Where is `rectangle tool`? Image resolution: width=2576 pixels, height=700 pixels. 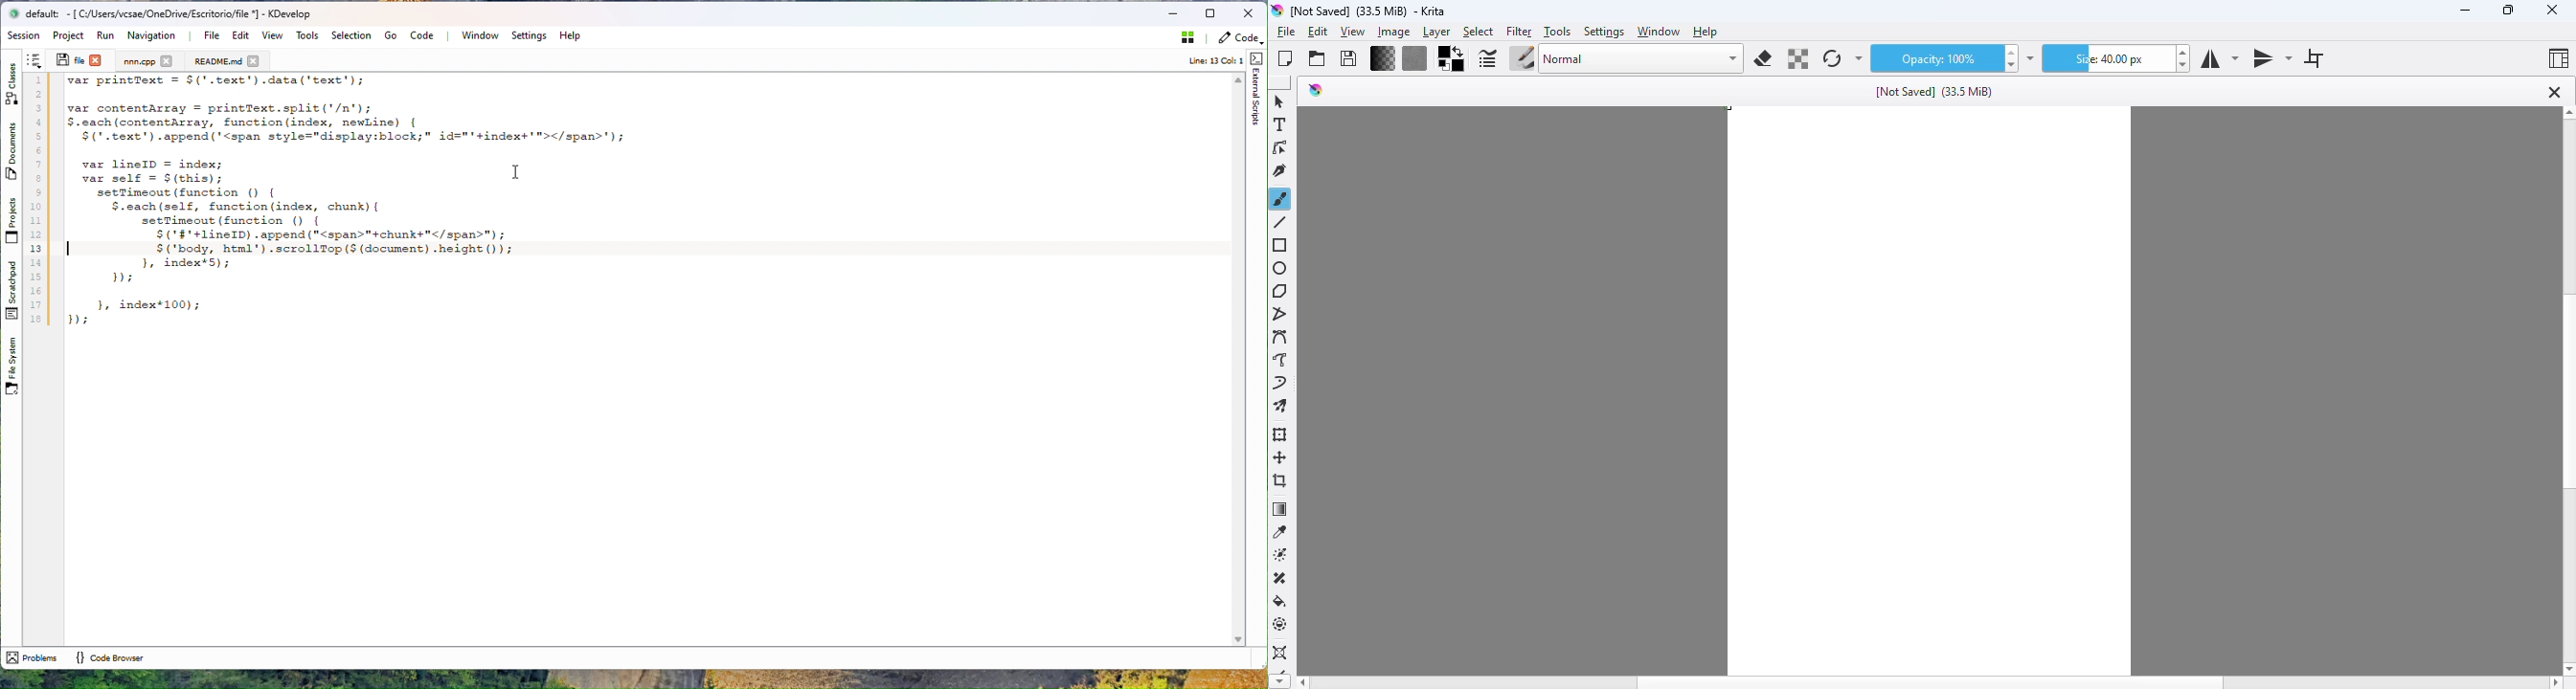
rectangle tool is located at coordinates (1280, 246).